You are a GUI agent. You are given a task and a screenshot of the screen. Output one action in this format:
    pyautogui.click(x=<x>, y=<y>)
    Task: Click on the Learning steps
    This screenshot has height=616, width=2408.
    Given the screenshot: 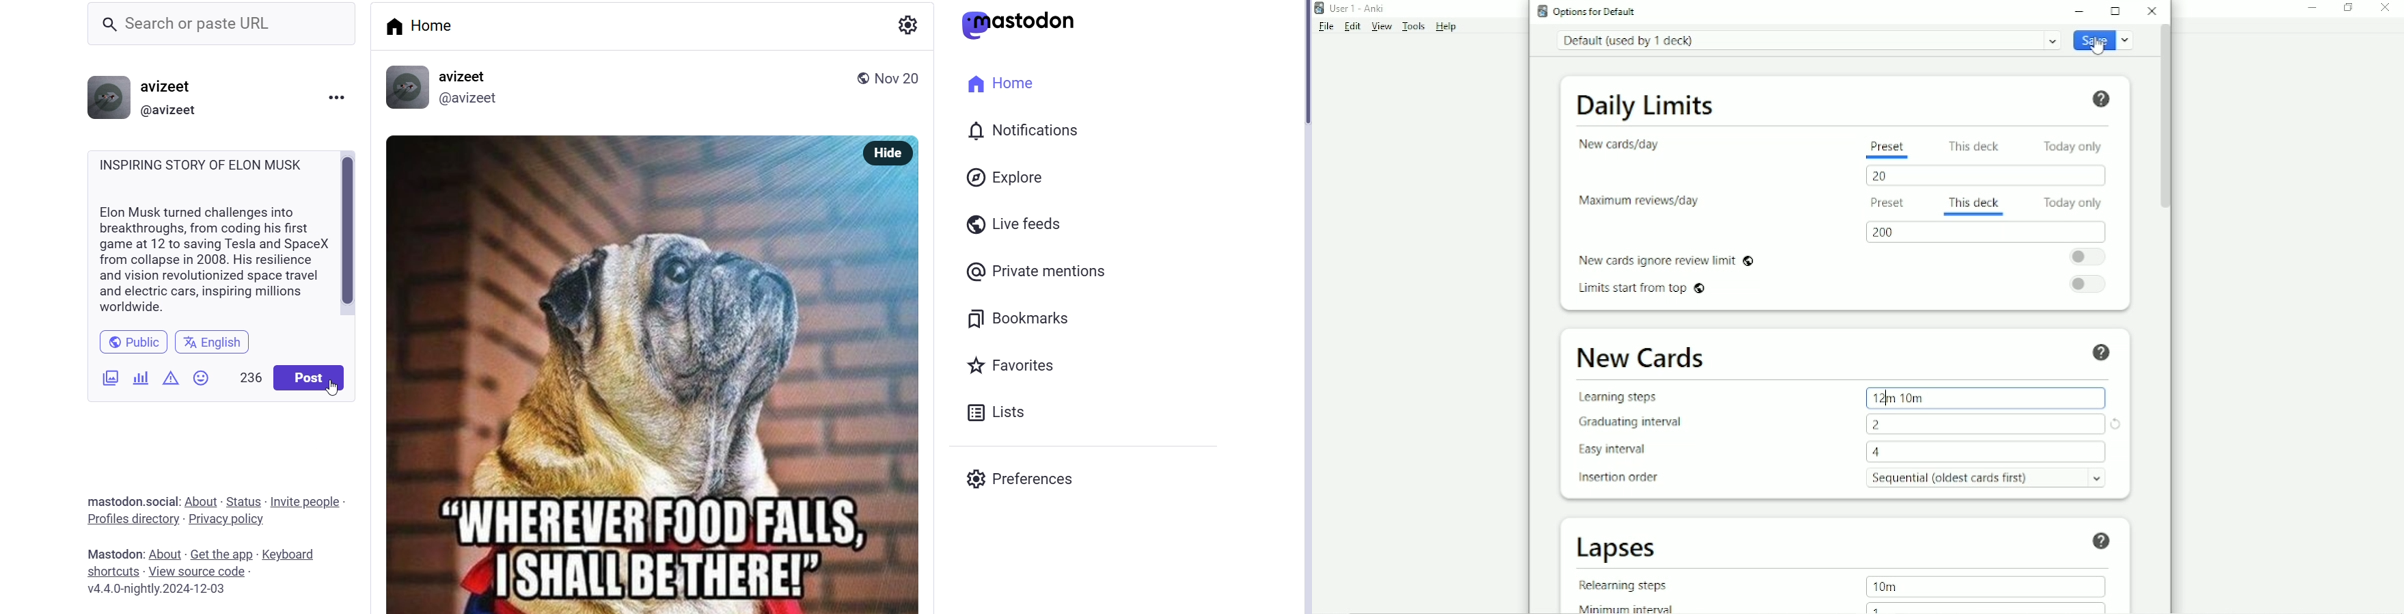 What is the action you would take?
    pyautogui.click(x=1620, y=399)
    